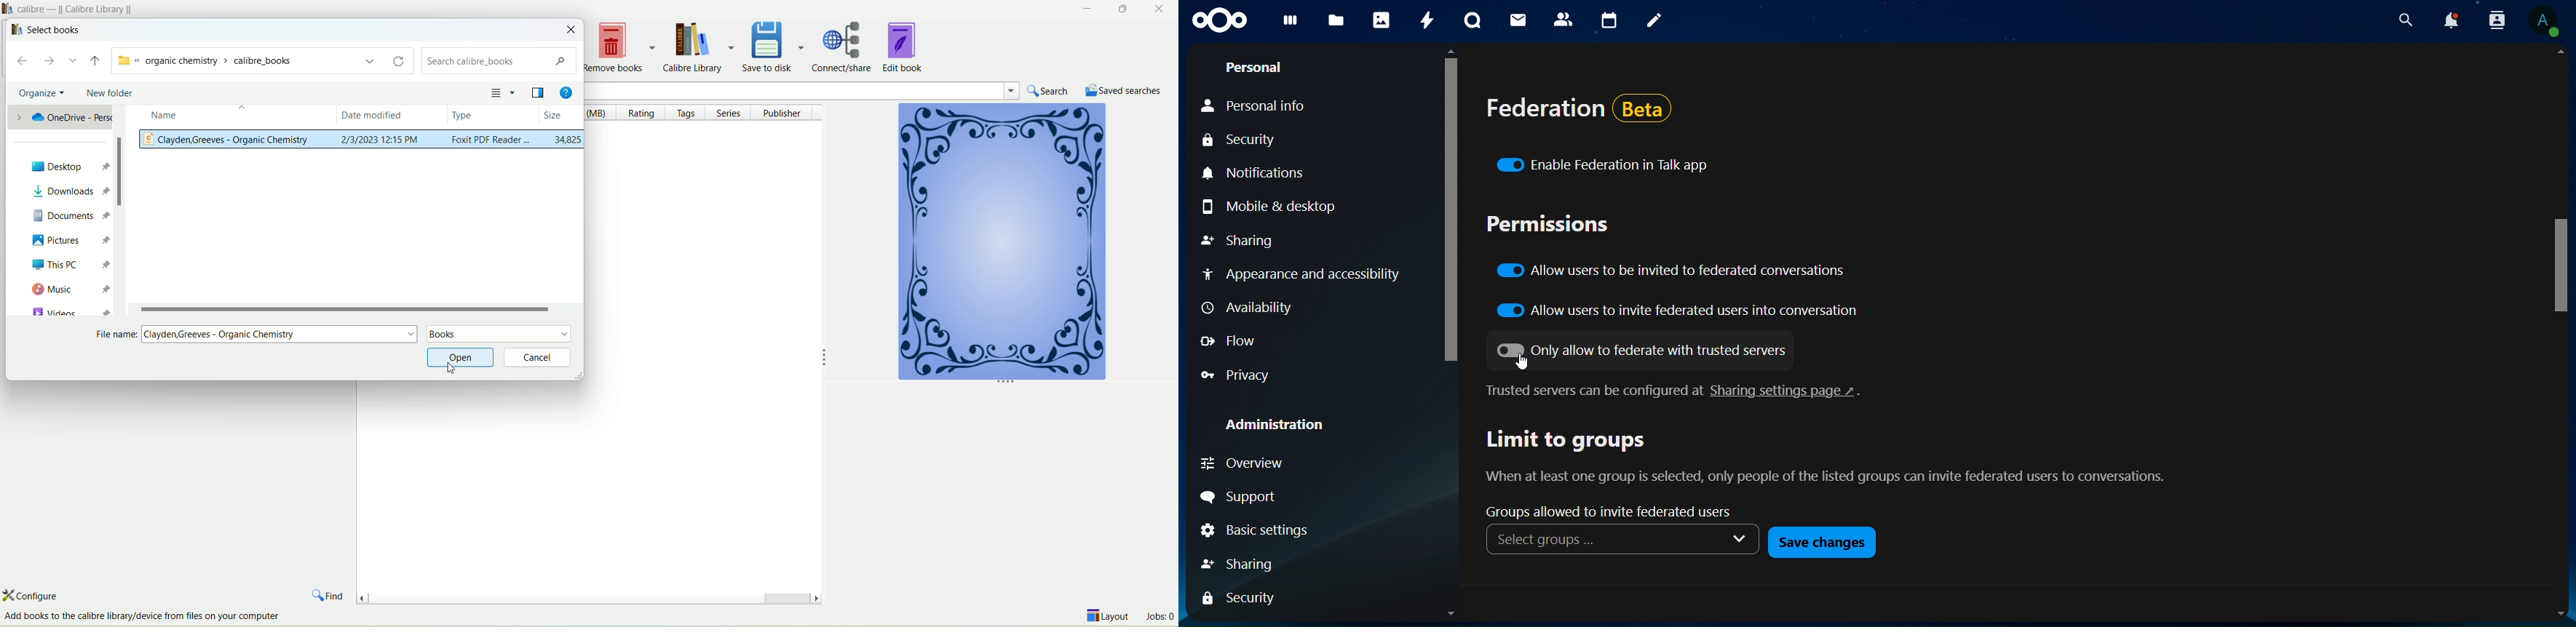  I want to click on selected groups, so click(1621, 541).